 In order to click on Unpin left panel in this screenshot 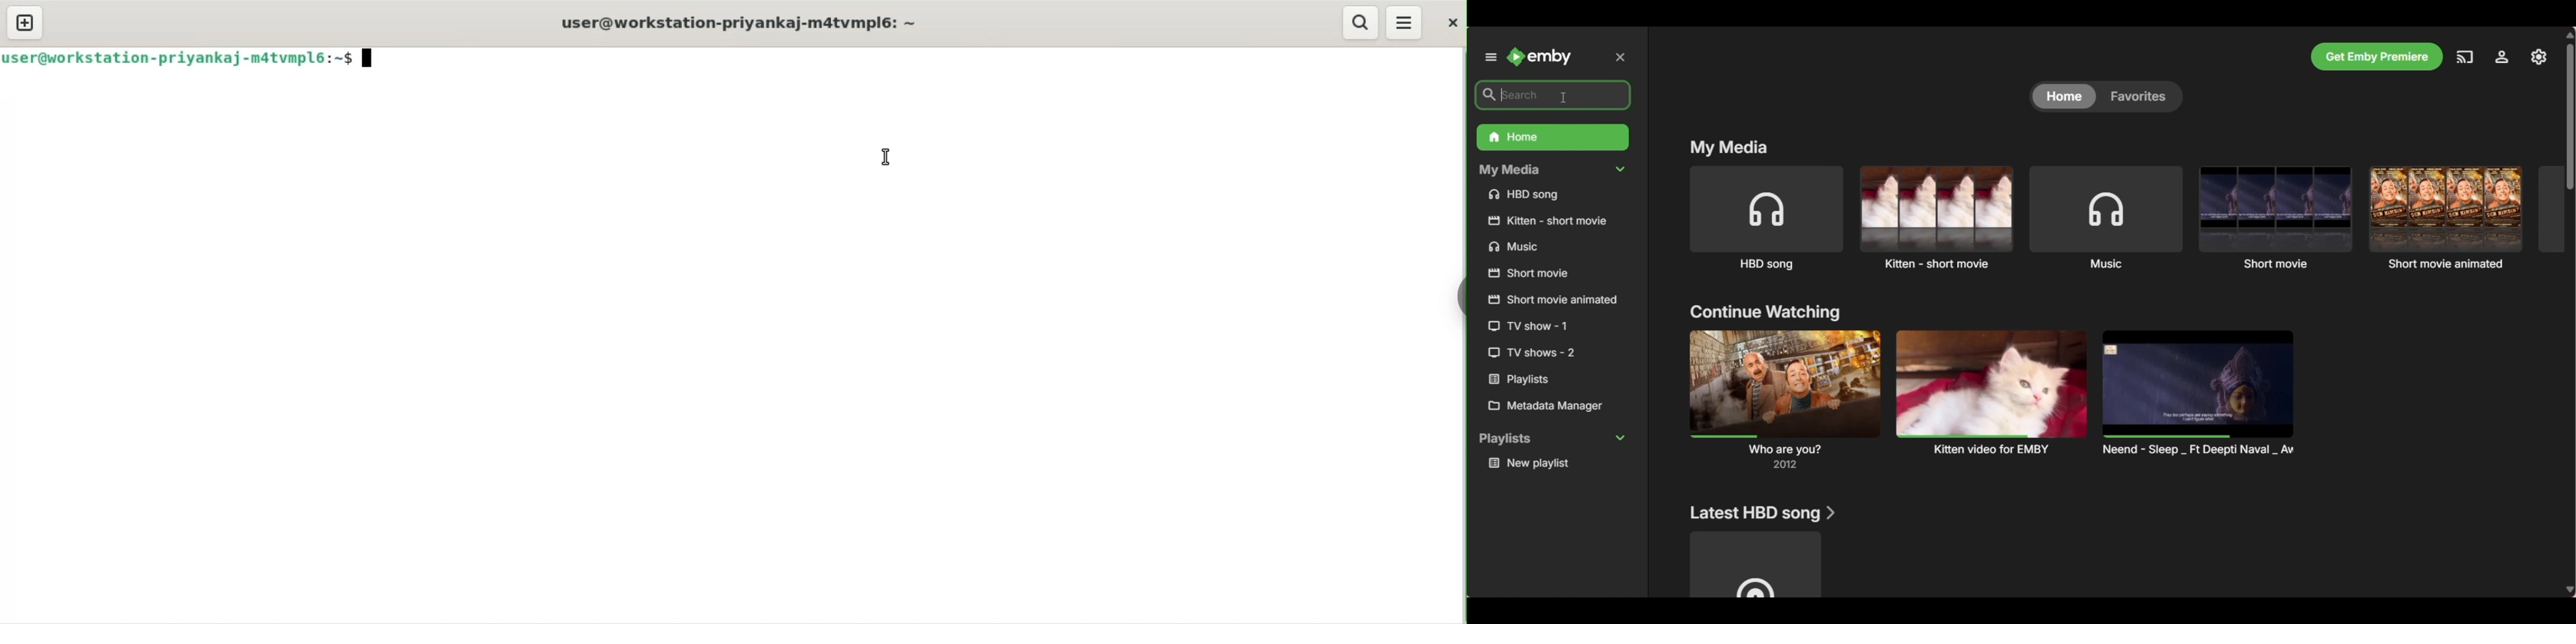, I will do `click(1490, 57)`.